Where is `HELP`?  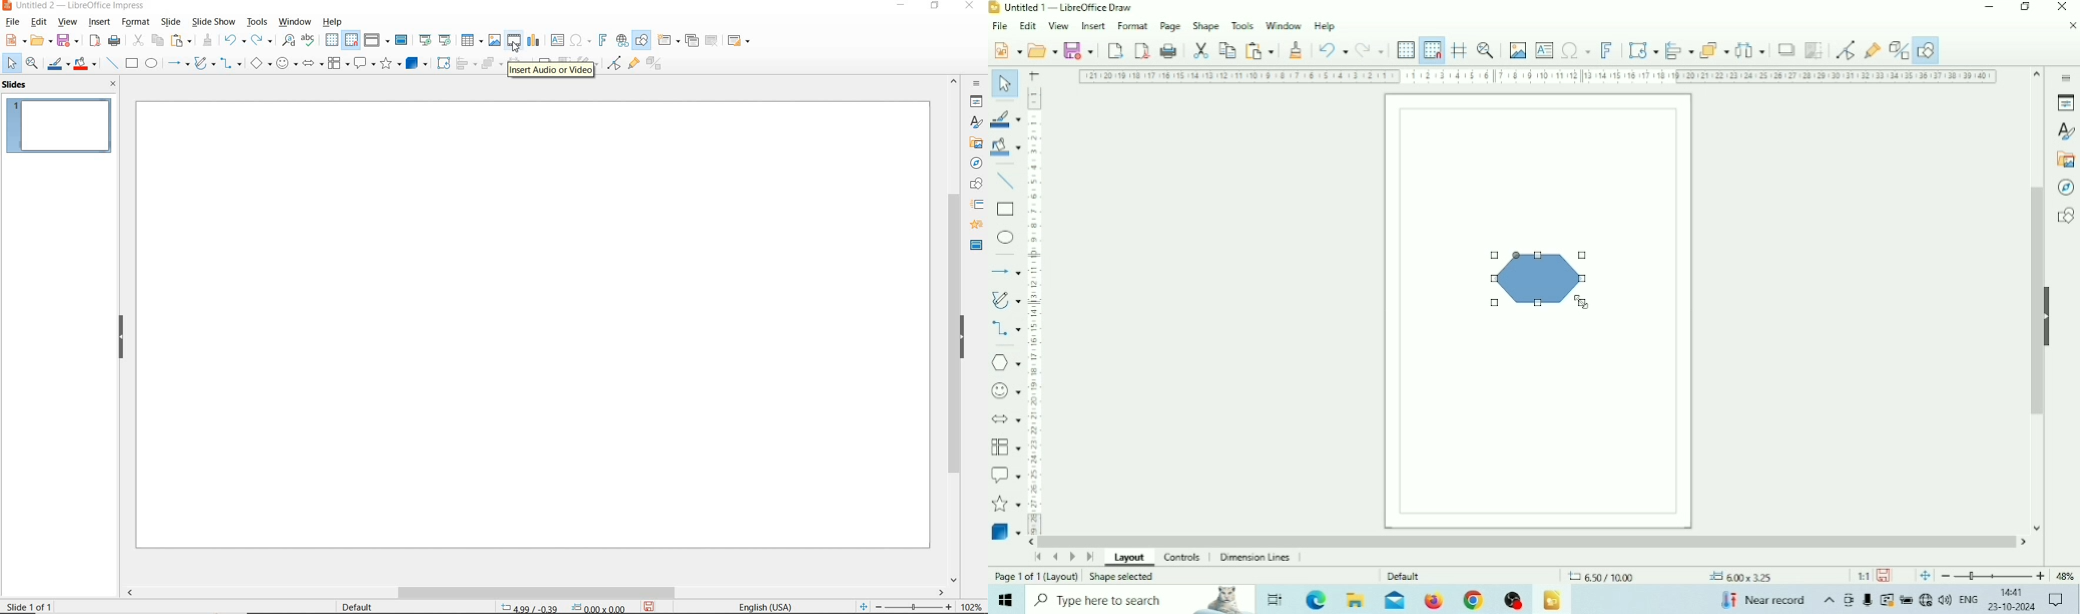 HELP is located at coordinates (333, 22).